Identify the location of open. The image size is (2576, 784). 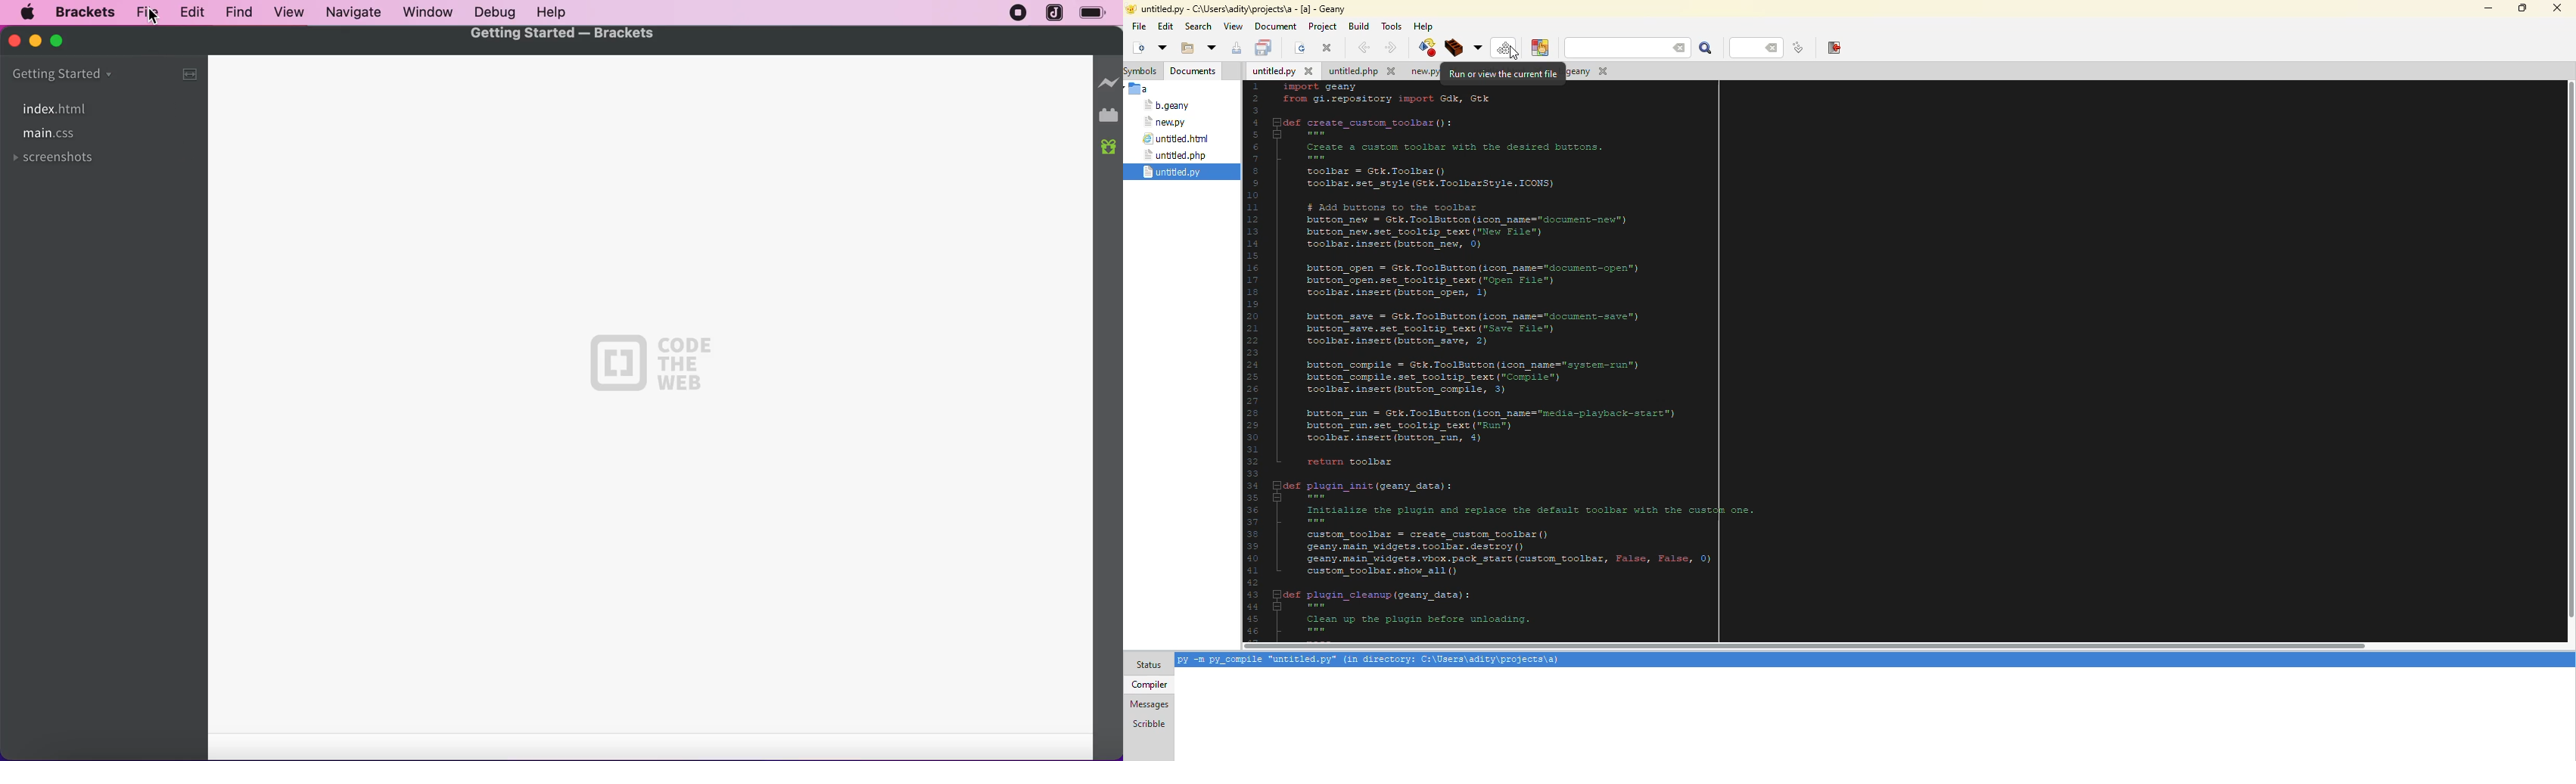
(1298, 48).